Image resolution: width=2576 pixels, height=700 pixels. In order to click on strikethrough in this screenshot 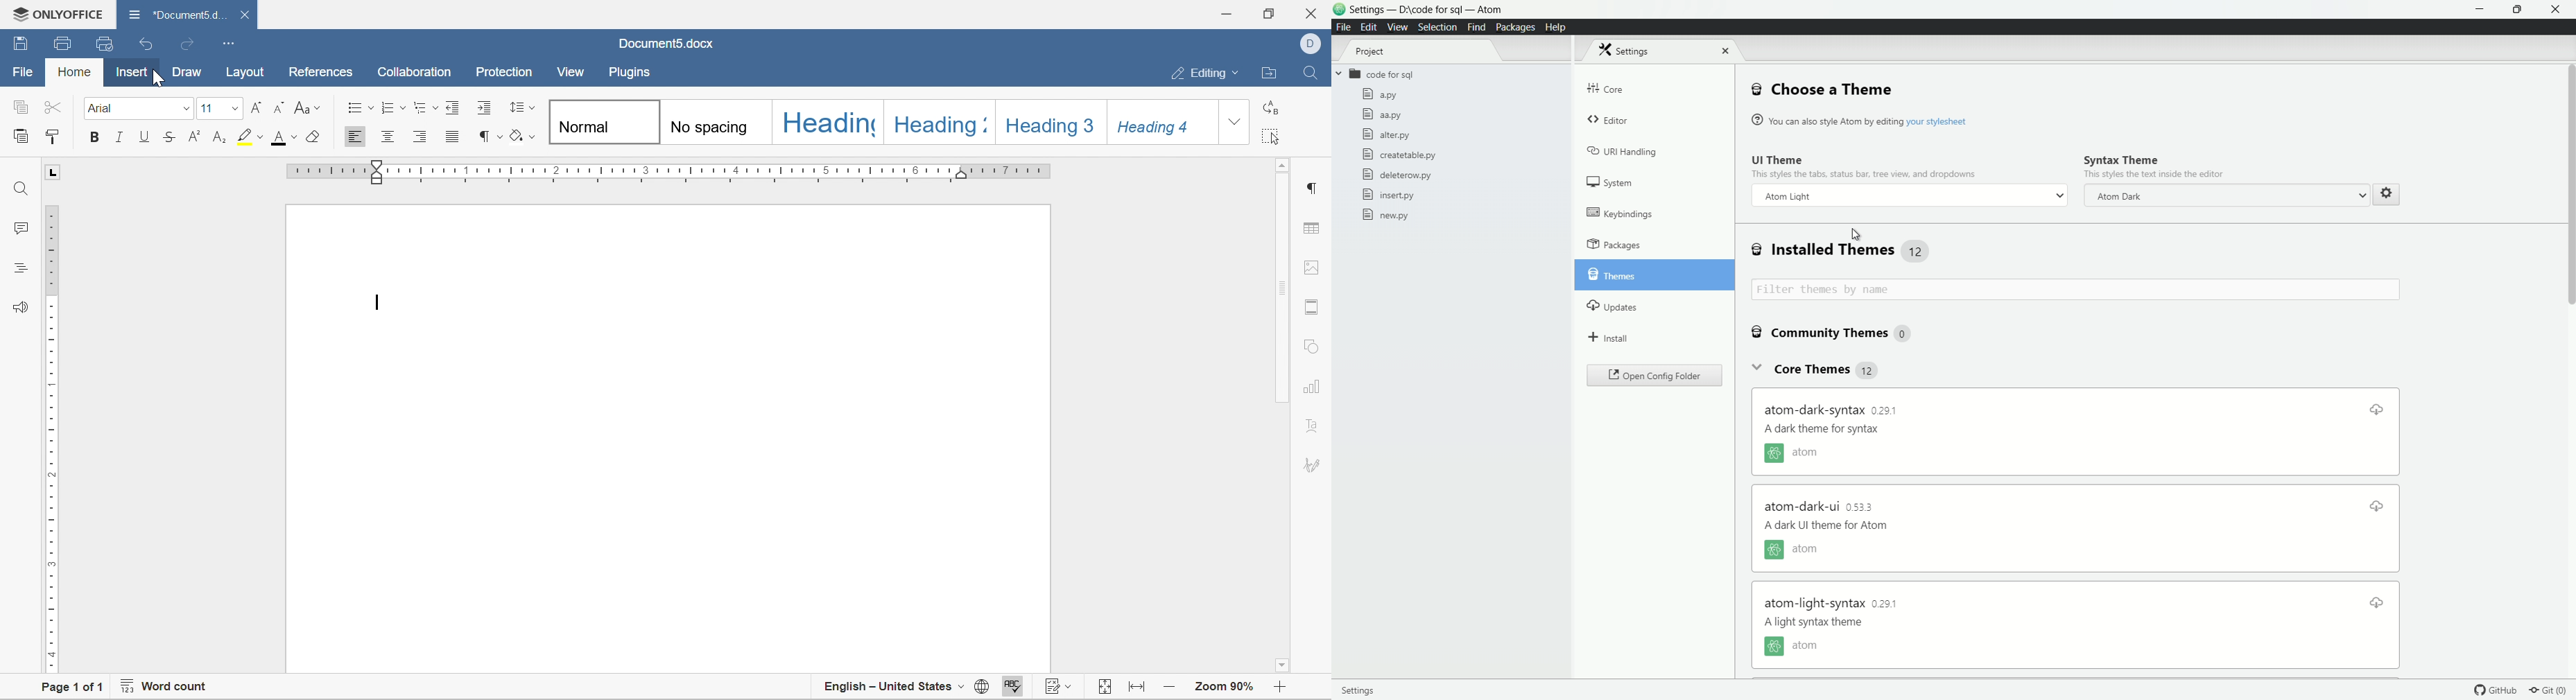, I will do `click(171, 138)`.